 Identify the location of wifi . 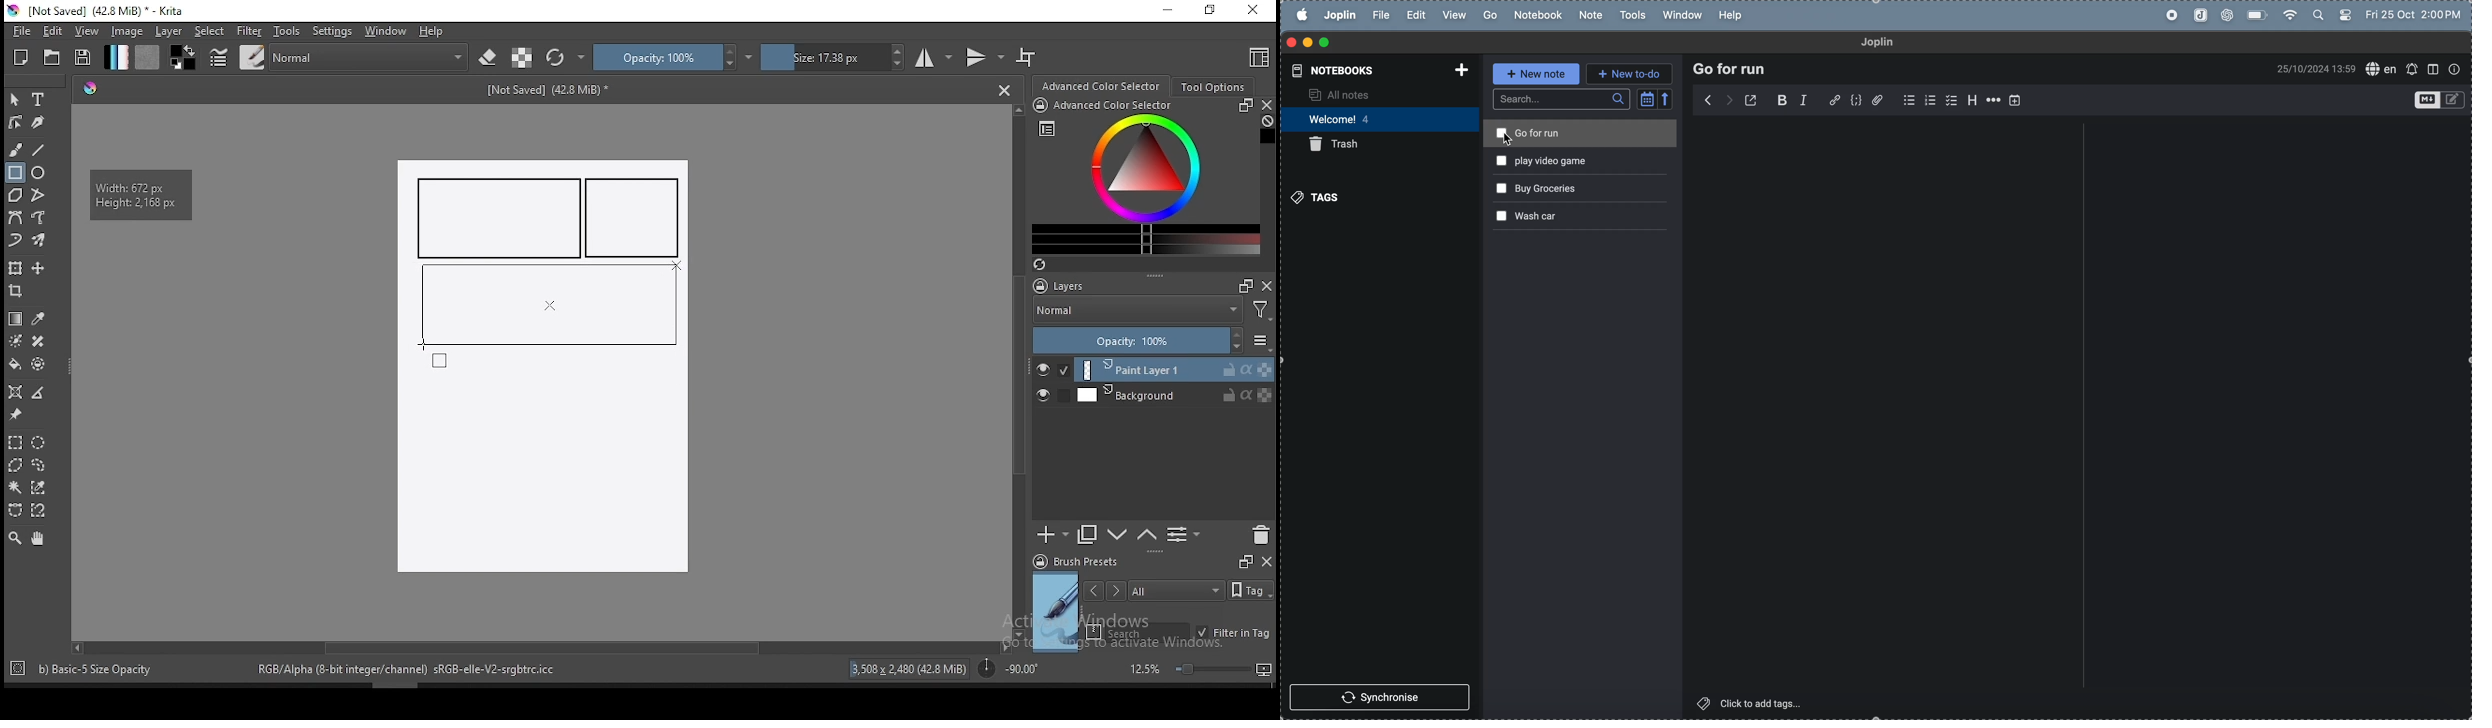
(2292, 14).